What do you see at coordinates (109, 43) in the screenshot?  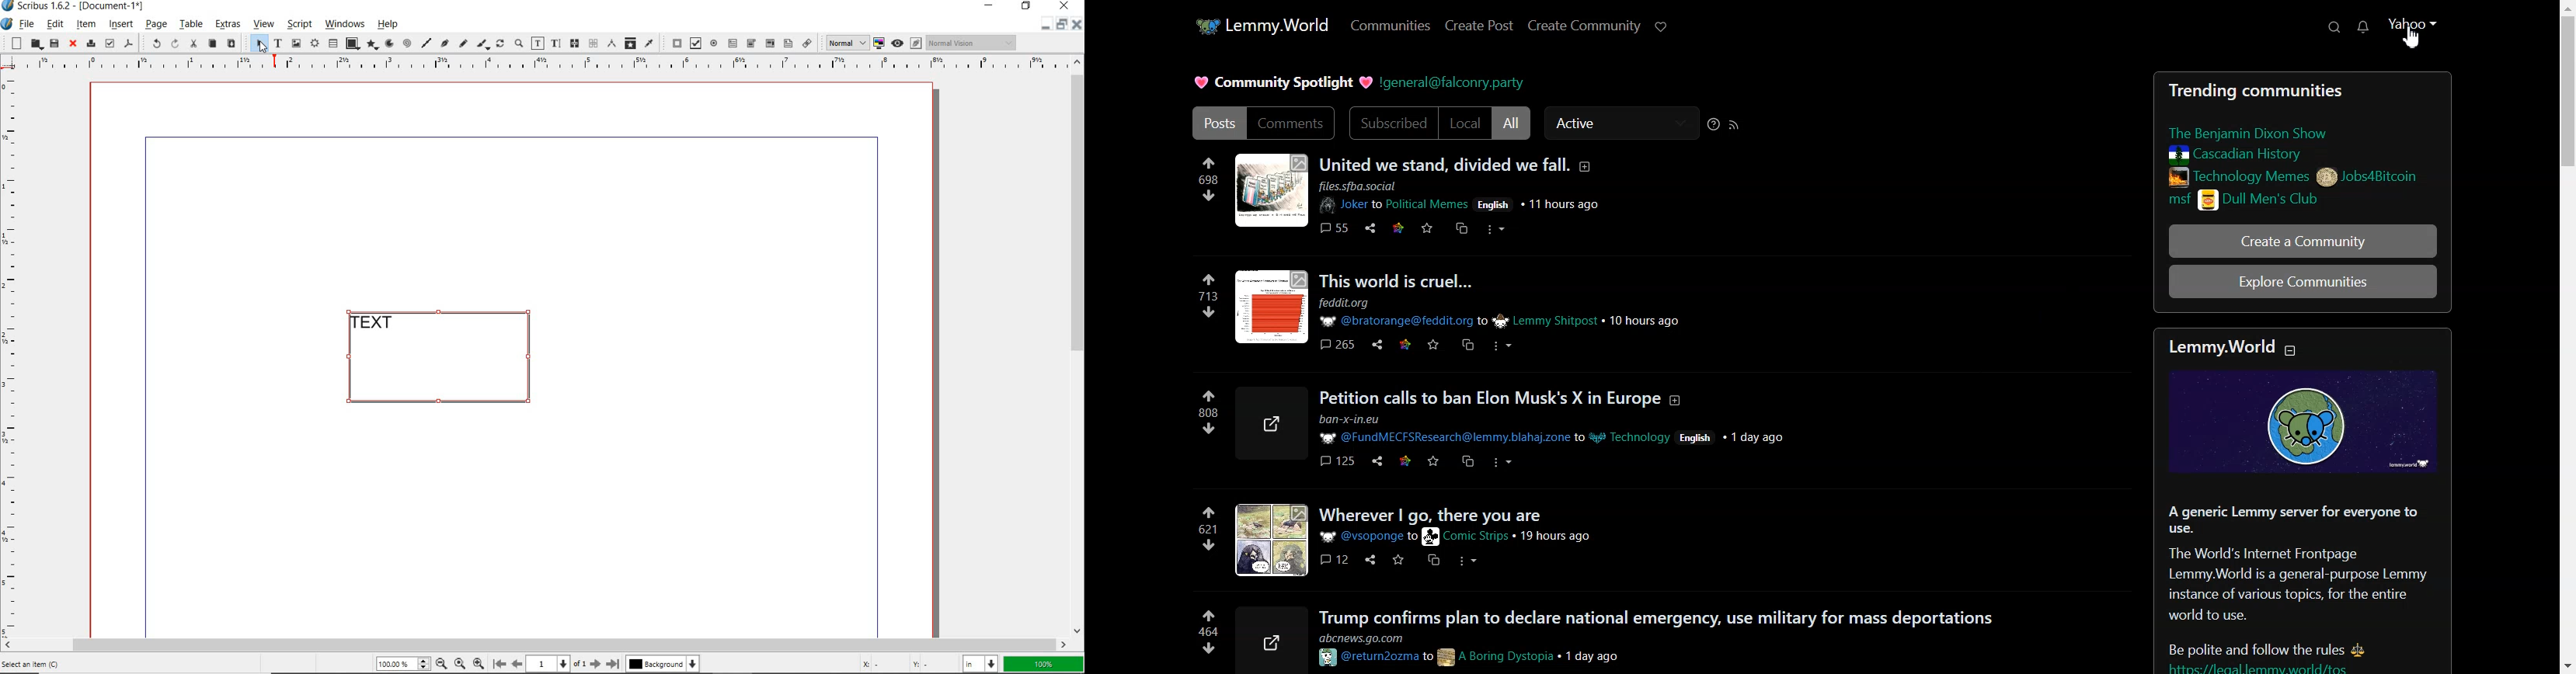 I see `preflight verifier` at bounding box center [109, 43].